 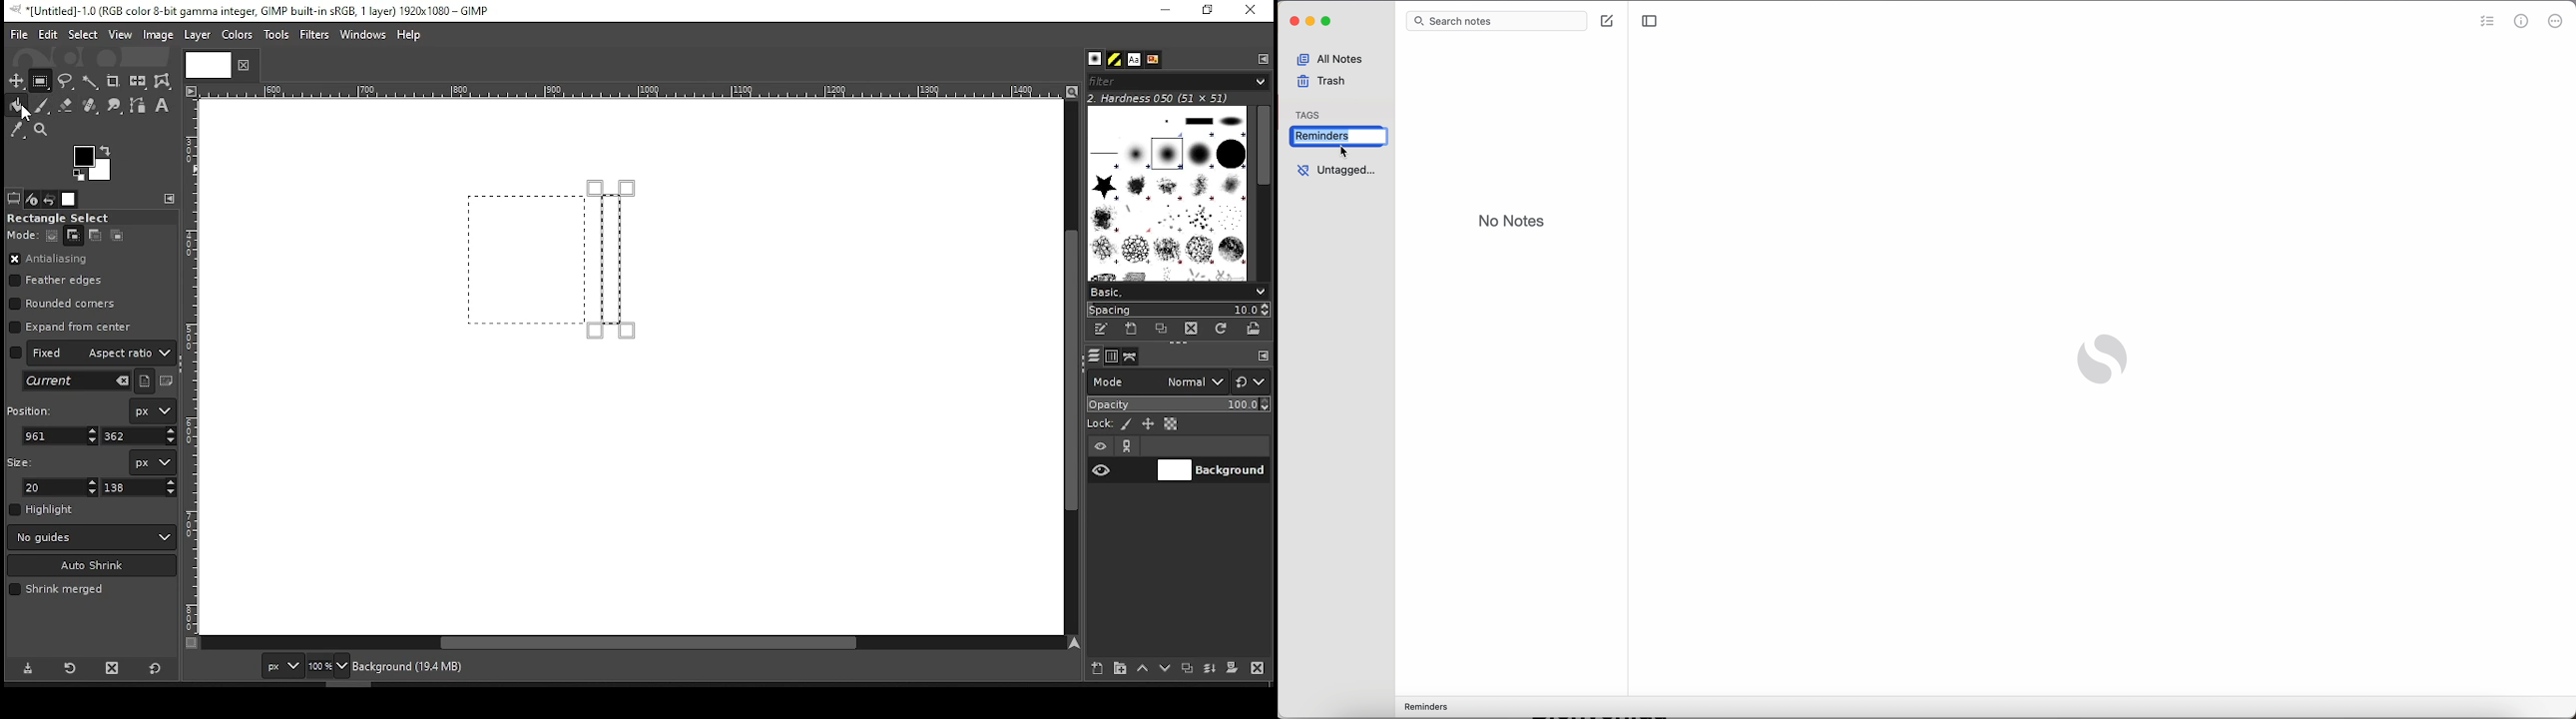 I want to click on new layer, so click(x=1093, y=666).